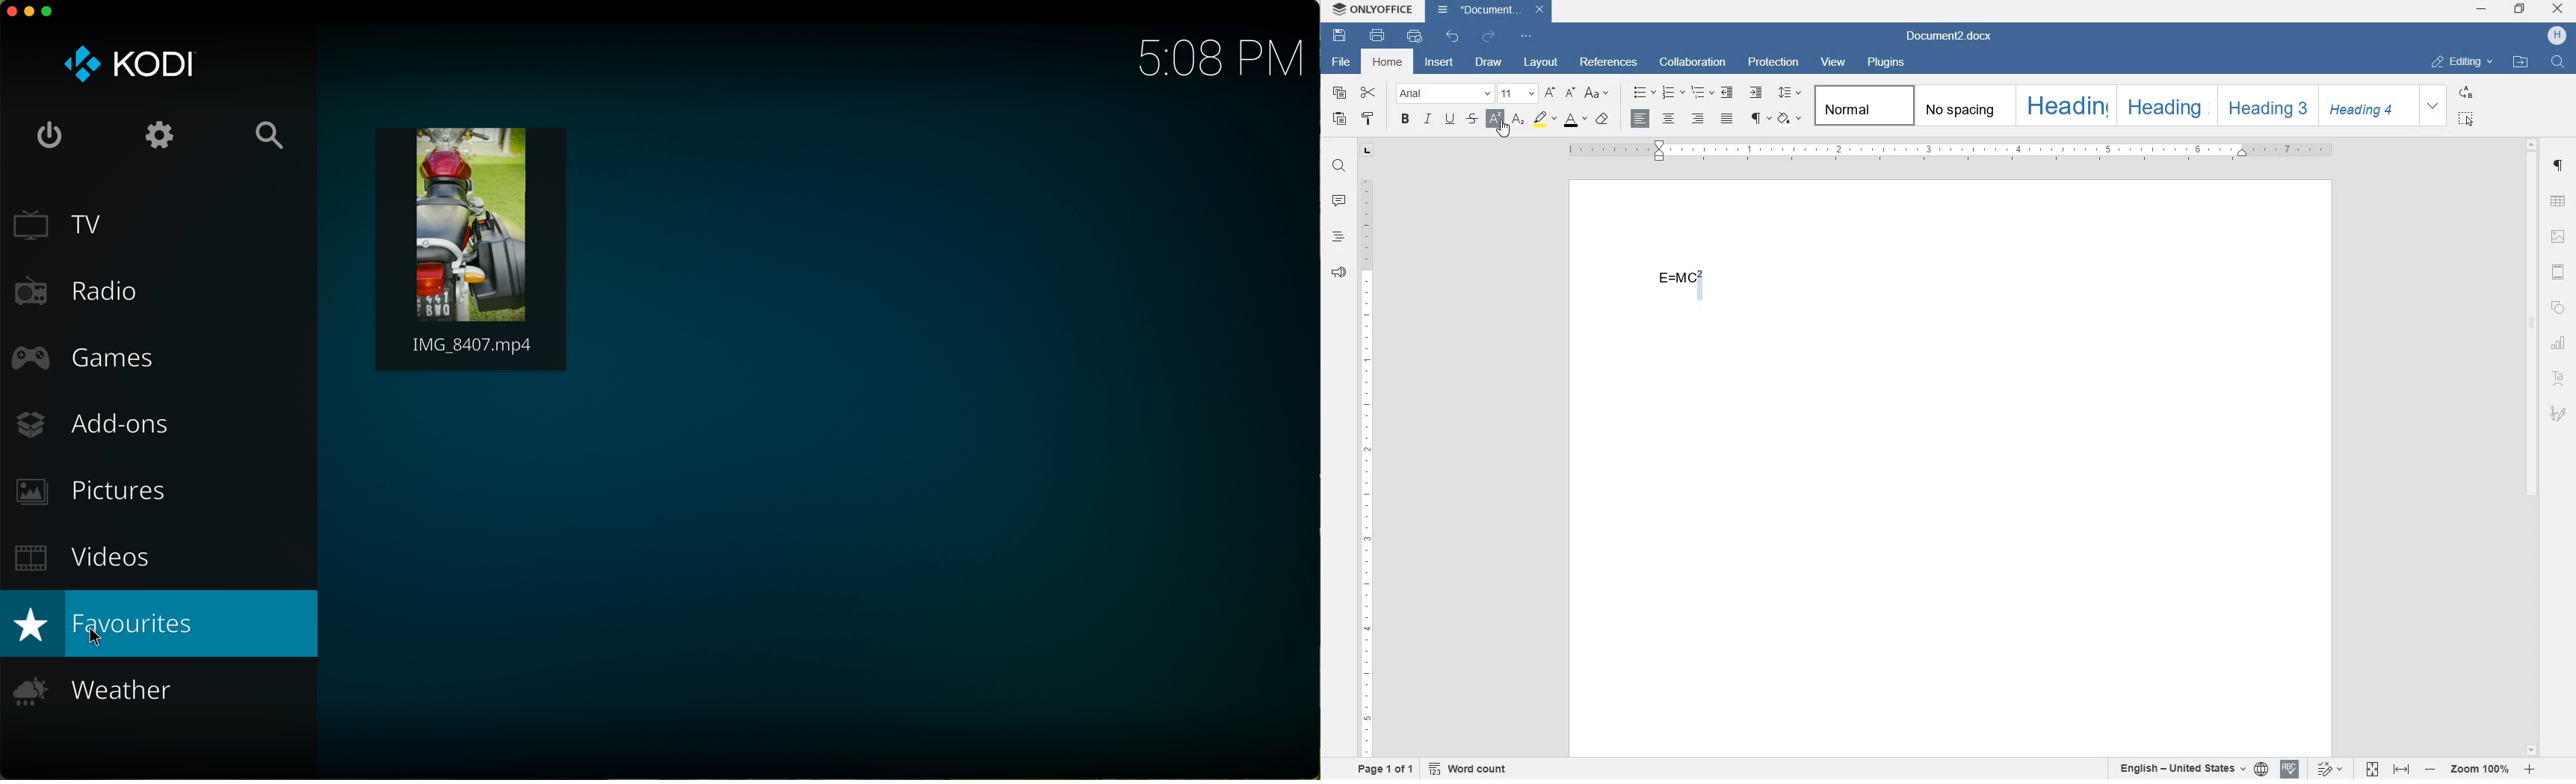 This screenshot has width=2576, height=784. Describe the element at coordinates (1488, 64) in the screenshot. I see `draw` at that location.